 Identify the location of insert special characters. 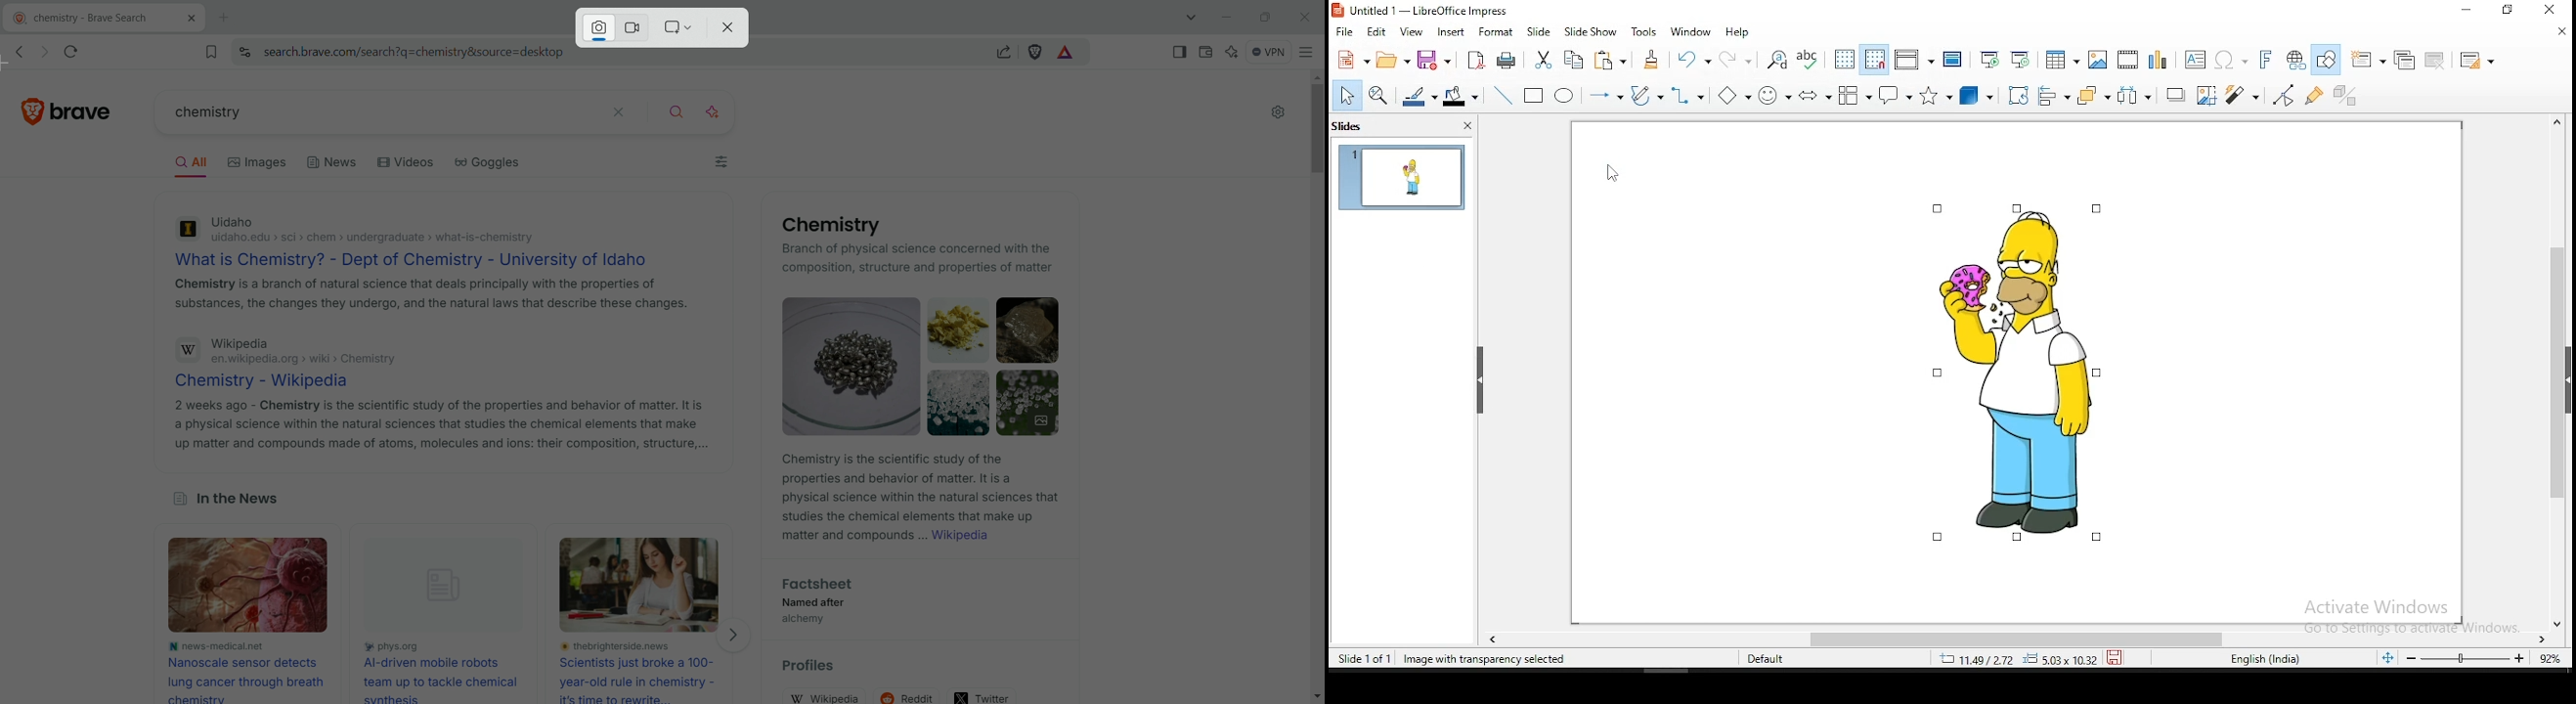
(2231, 57).